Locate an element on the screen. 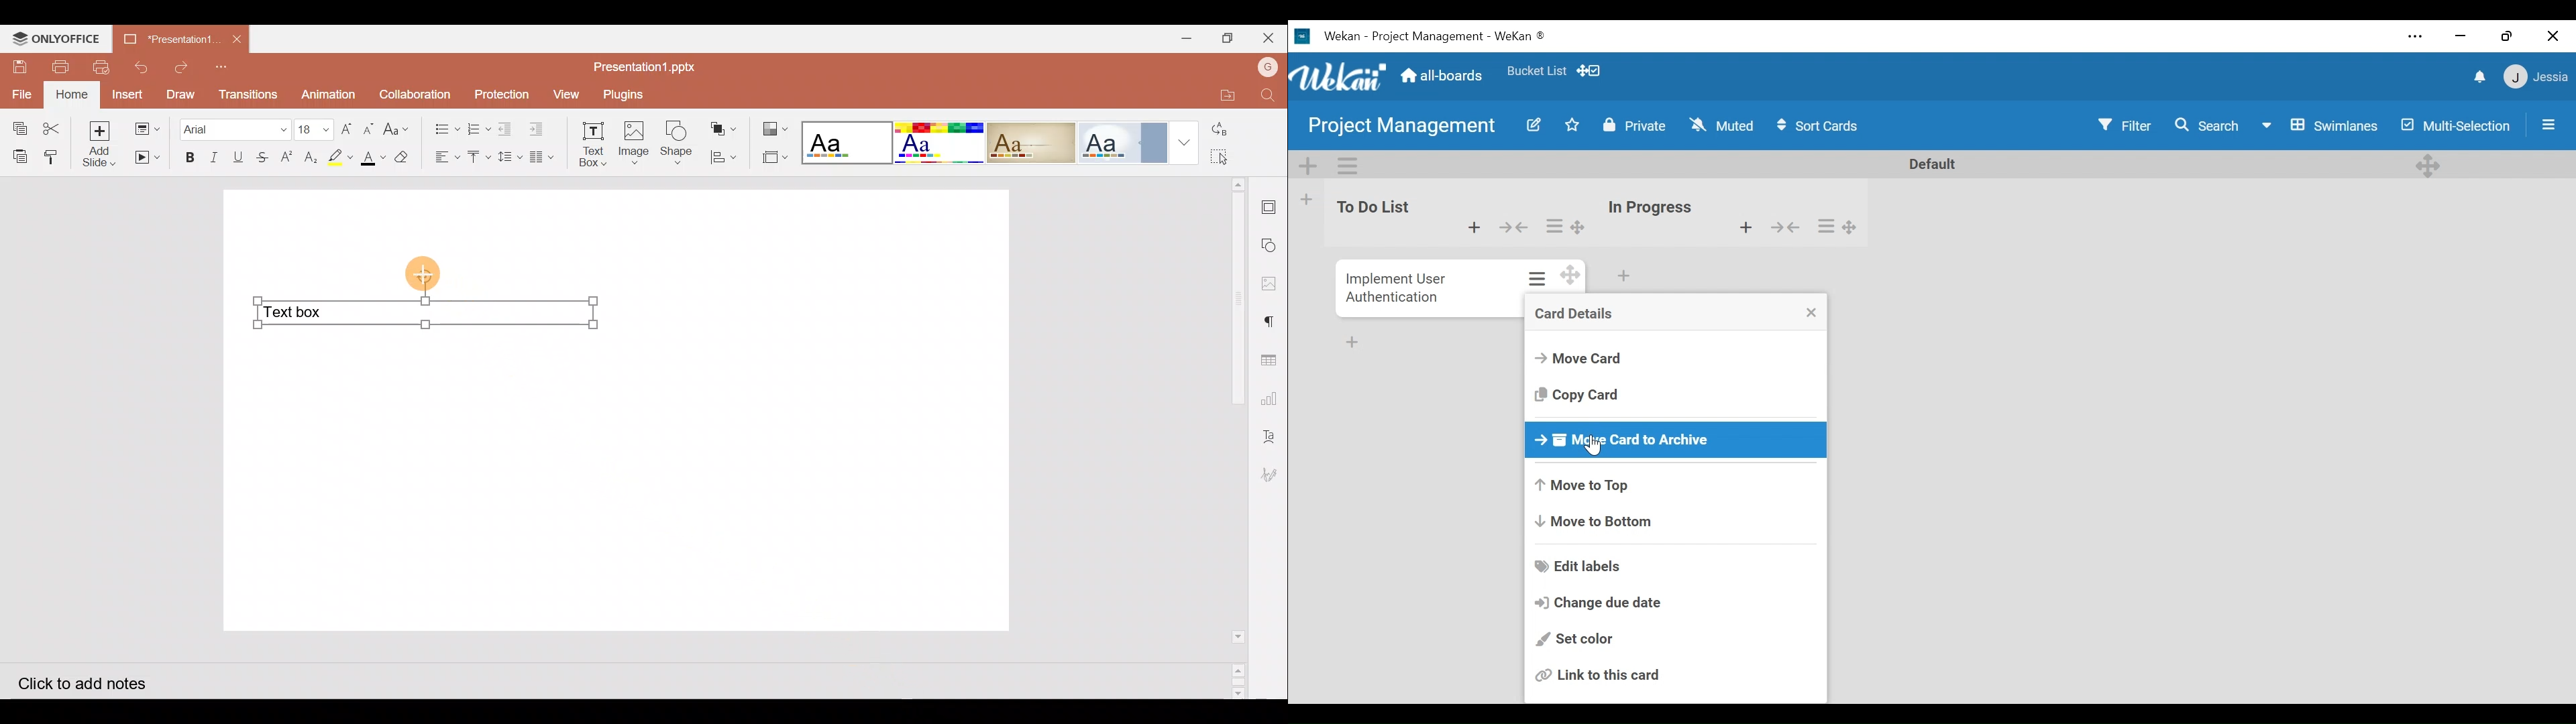  Multi-Selection is located at coordinates (2455, 125).